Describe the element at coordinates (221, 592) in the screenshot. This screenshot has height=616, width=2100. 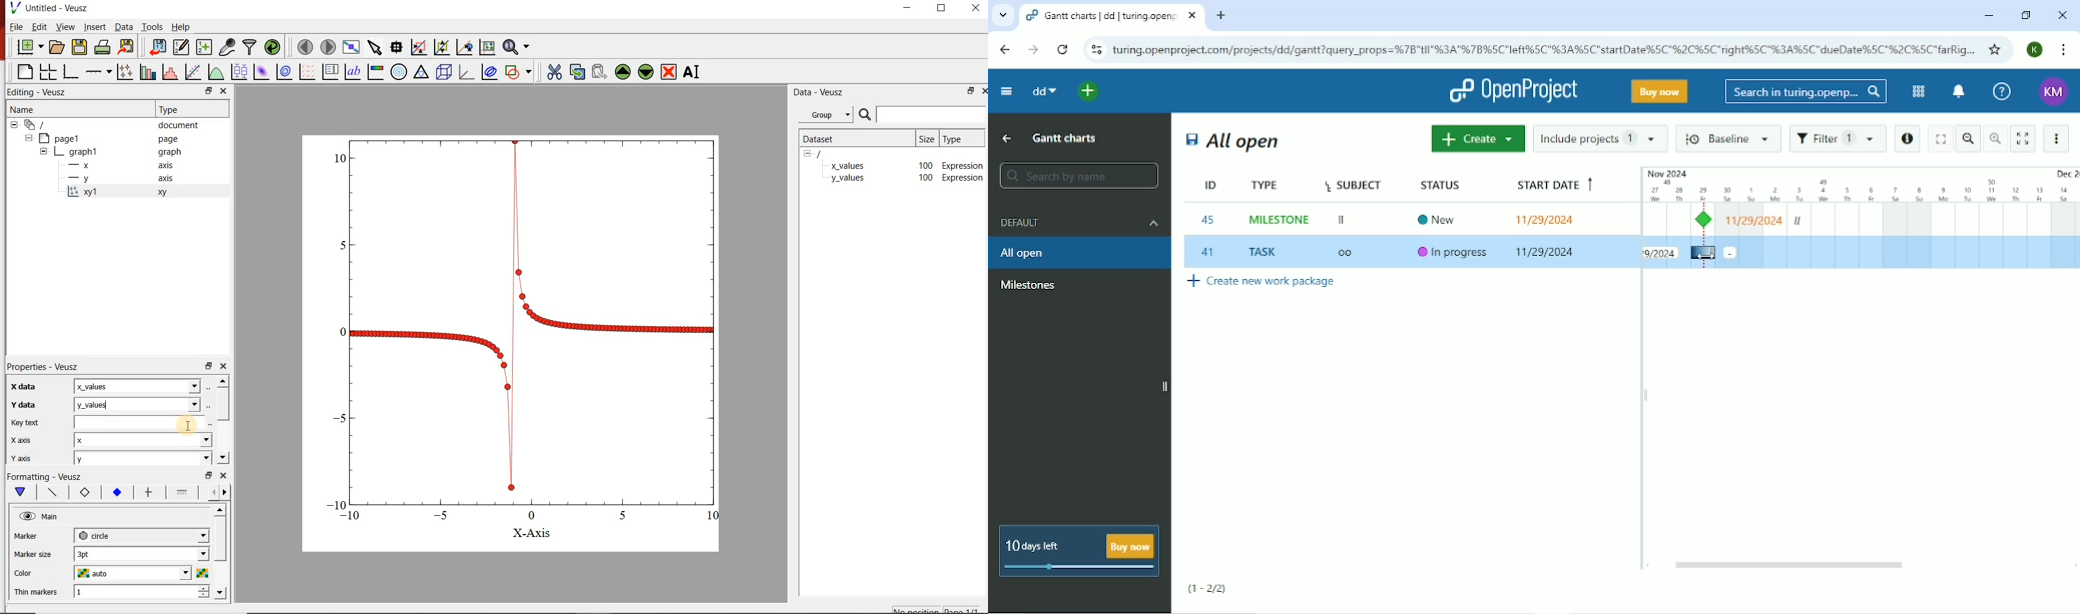
I see `move down` at that location.